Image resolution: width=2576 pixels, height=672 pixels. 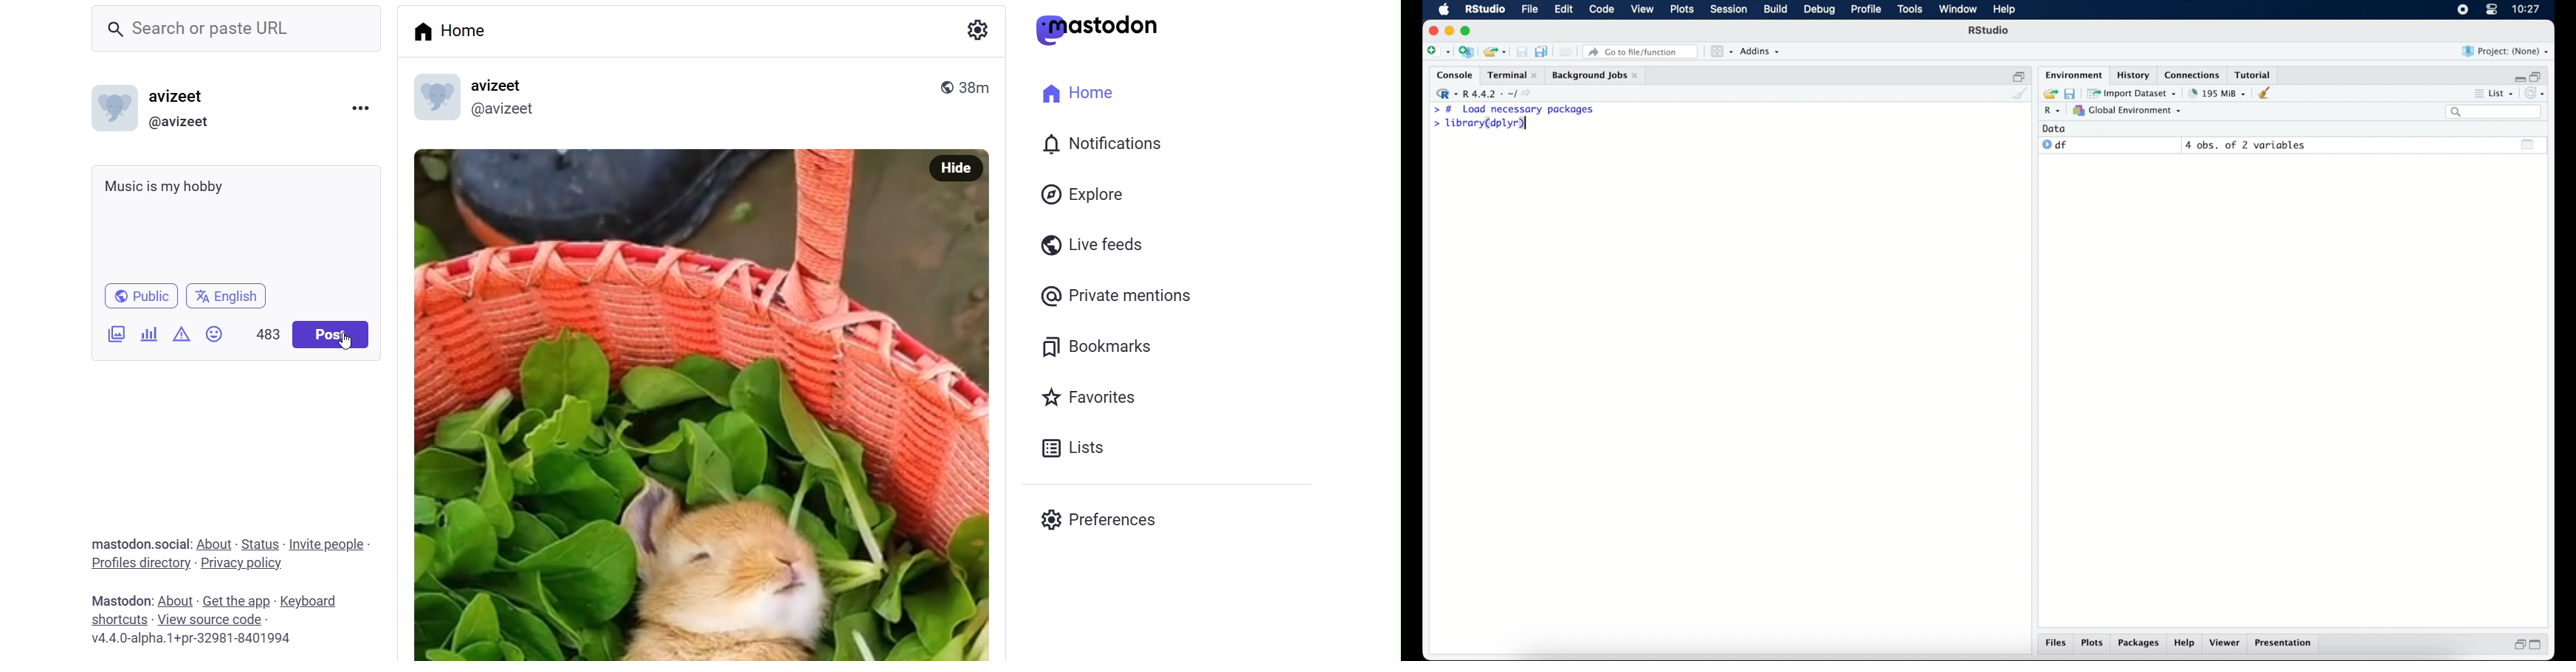 What do you see at coordinates (141, 541) in the screenshot?
I see `mastodon.social` at bounding box center [141, 541].